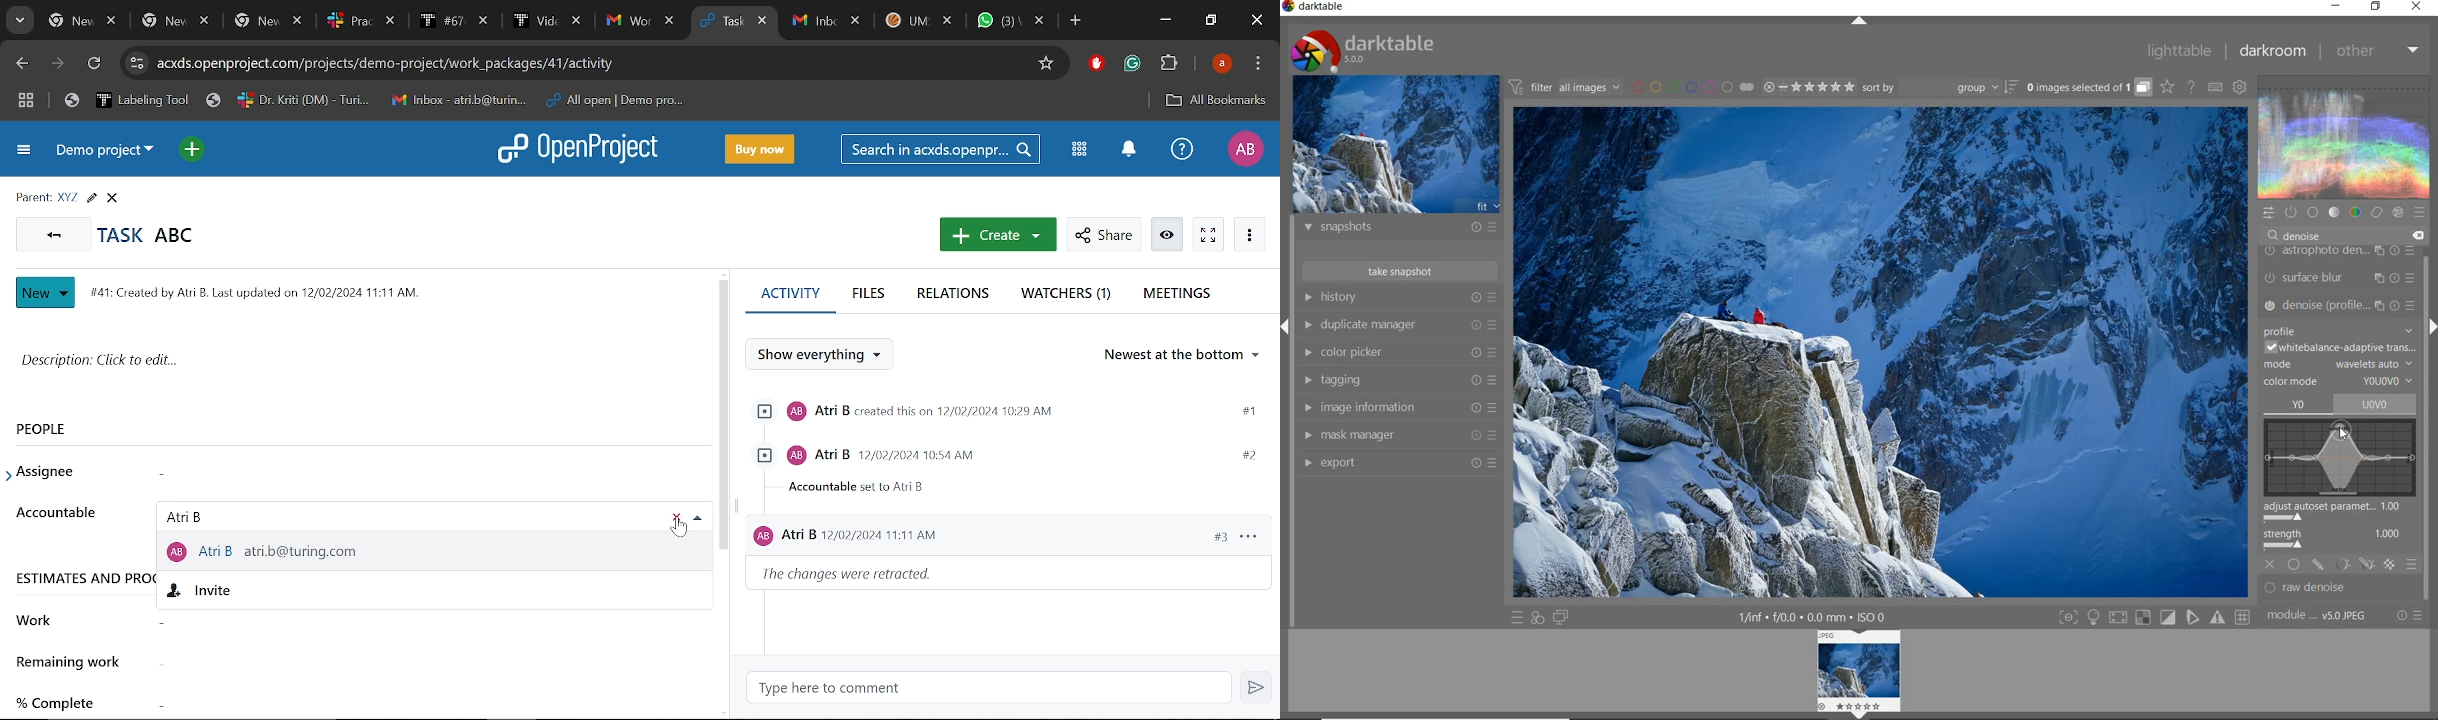 This screenshot has height=728, width=2464. What do you see at coordinates (2412, 615) in the screenshot?
I see `reset or presets and preferences` at bounding box center [2412, 615].